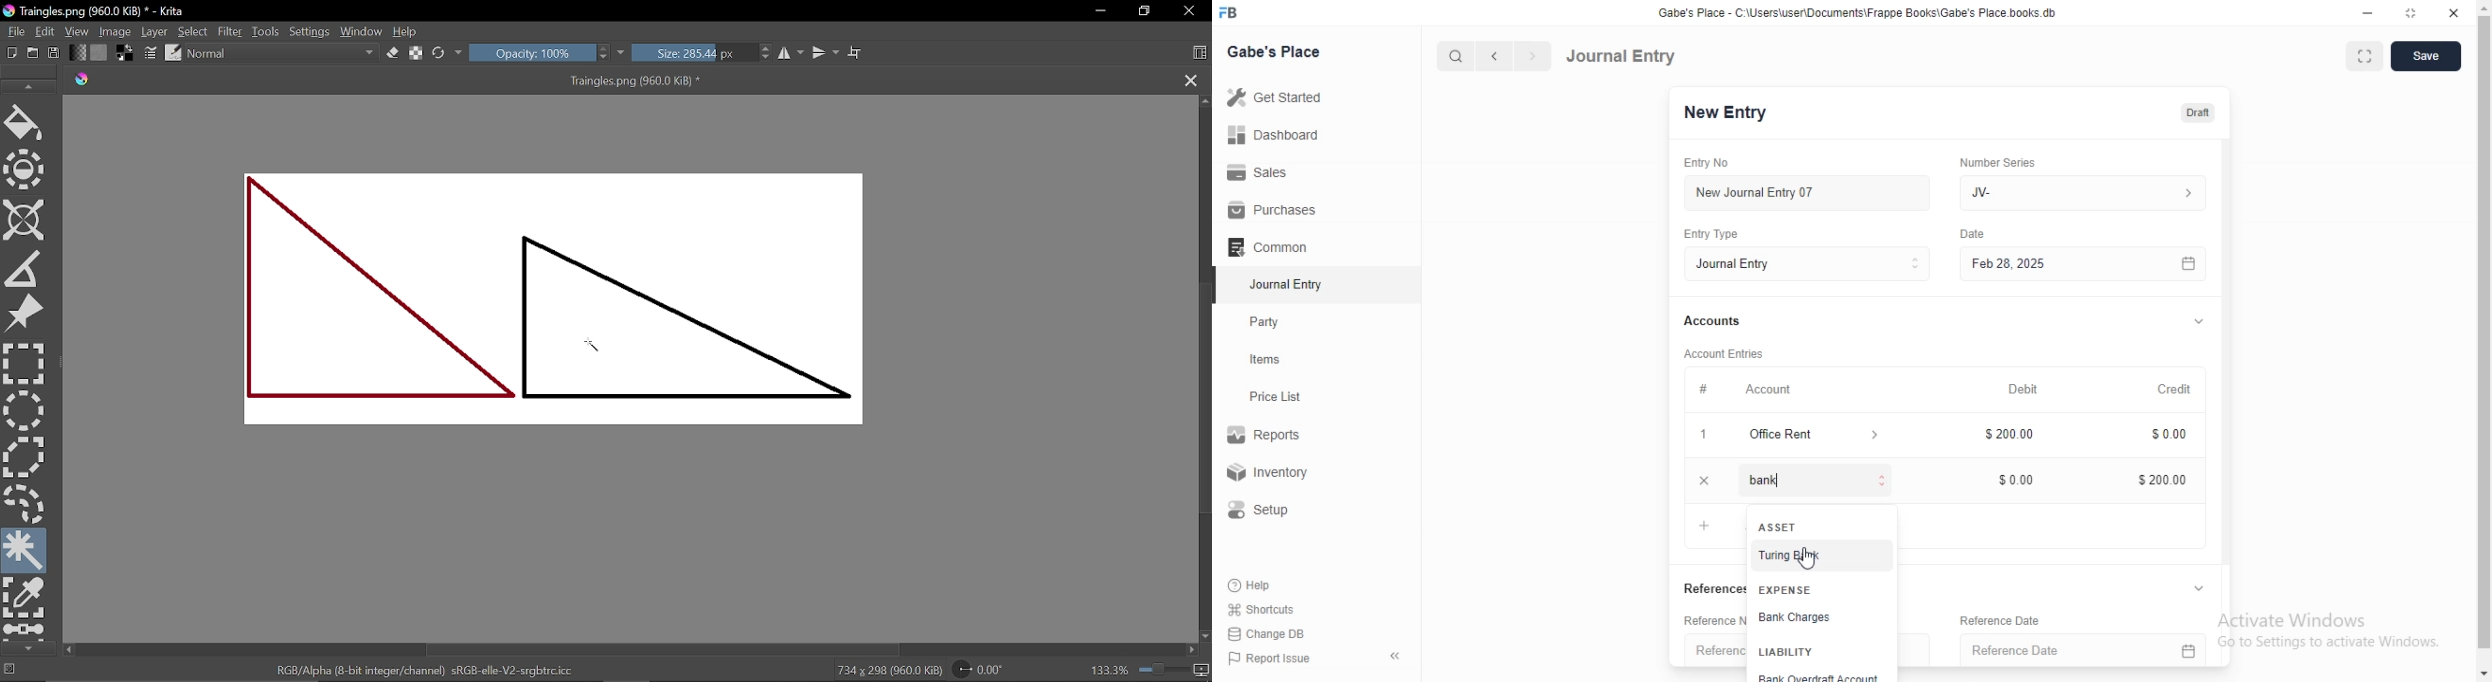  Describe the element at coordinates (14, 30) in the screenshot. I see `File` at that location.